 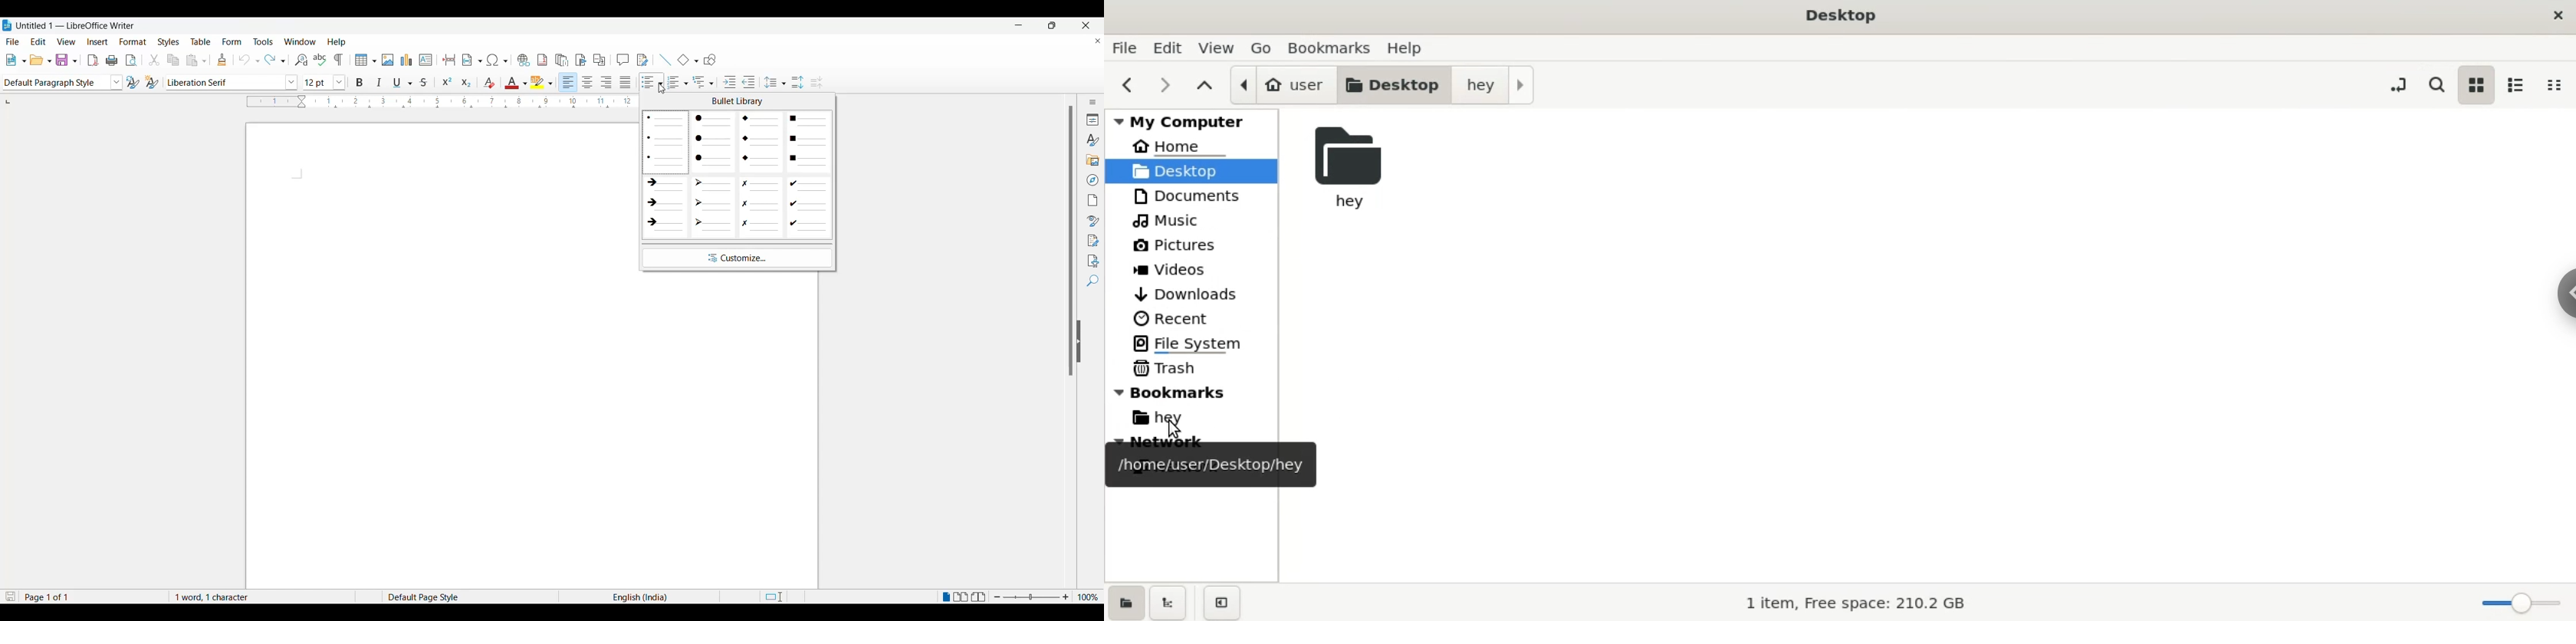 What do you see at coordinates (69, 24) in the screenshot?
I see `Untitled 1 — LibreOffice Writer` at bounding box center [69, 24].